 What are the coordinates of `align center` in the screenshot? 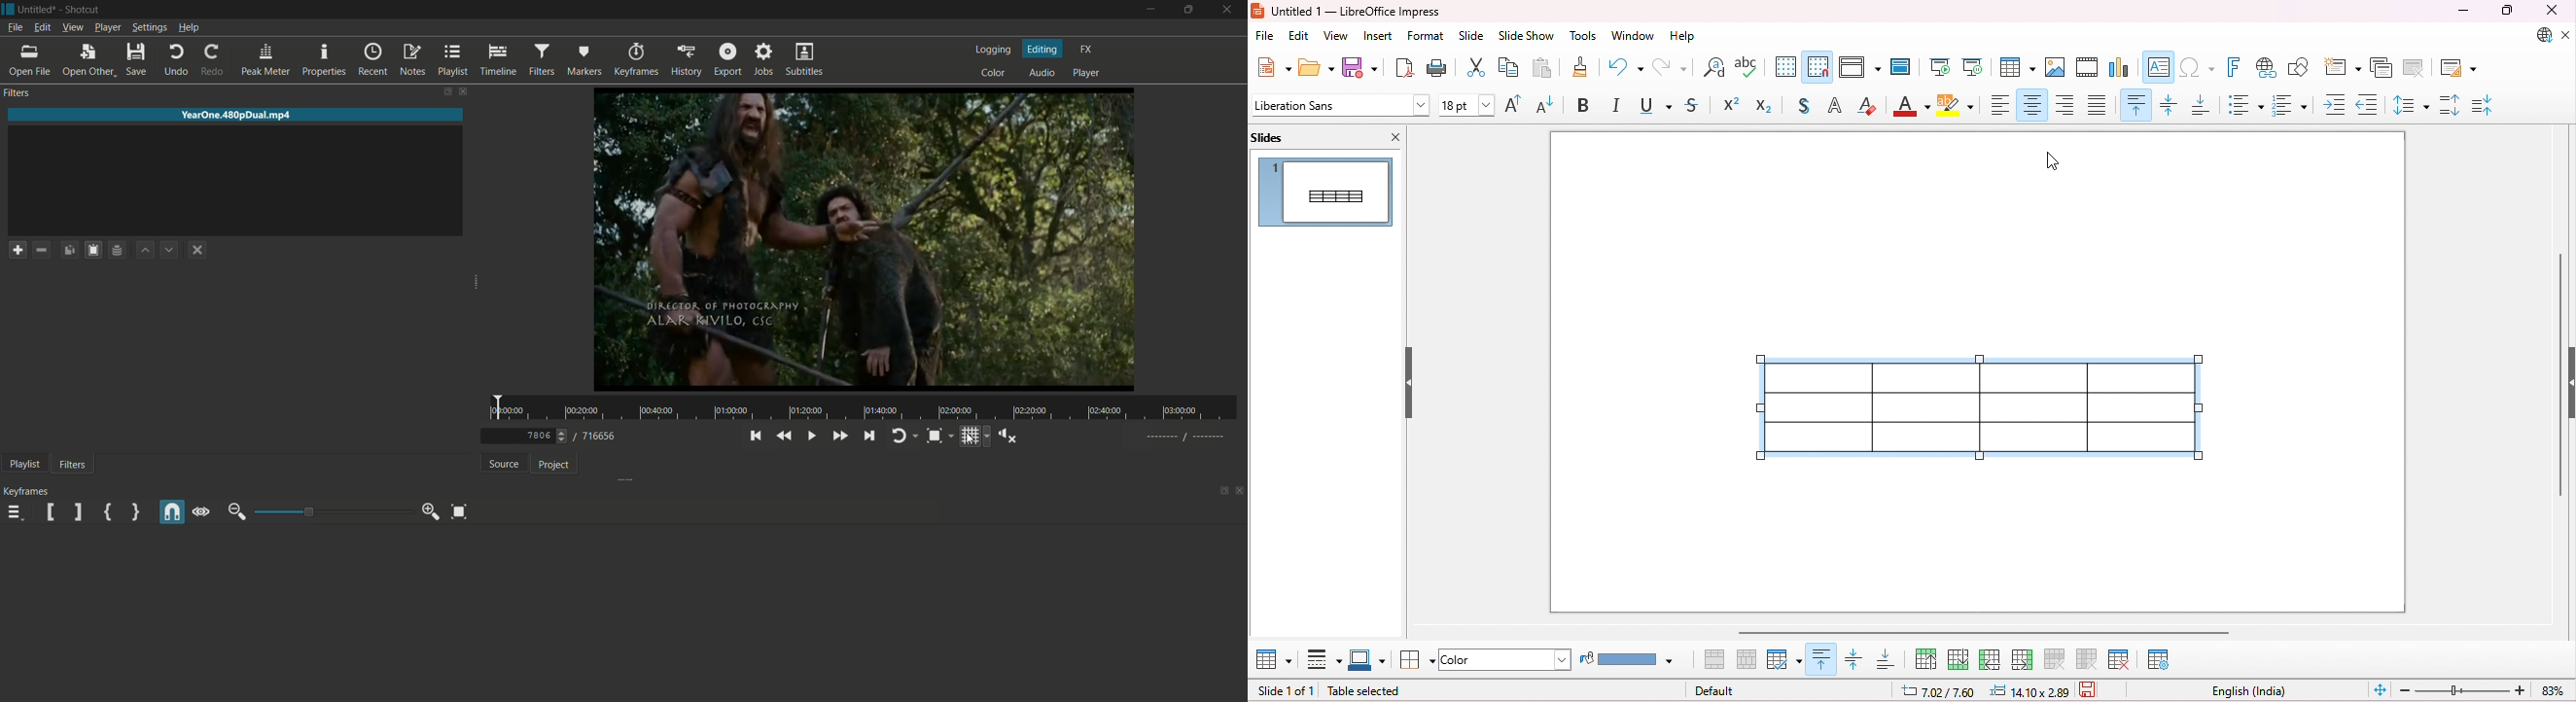 It's located at (2032, 104).